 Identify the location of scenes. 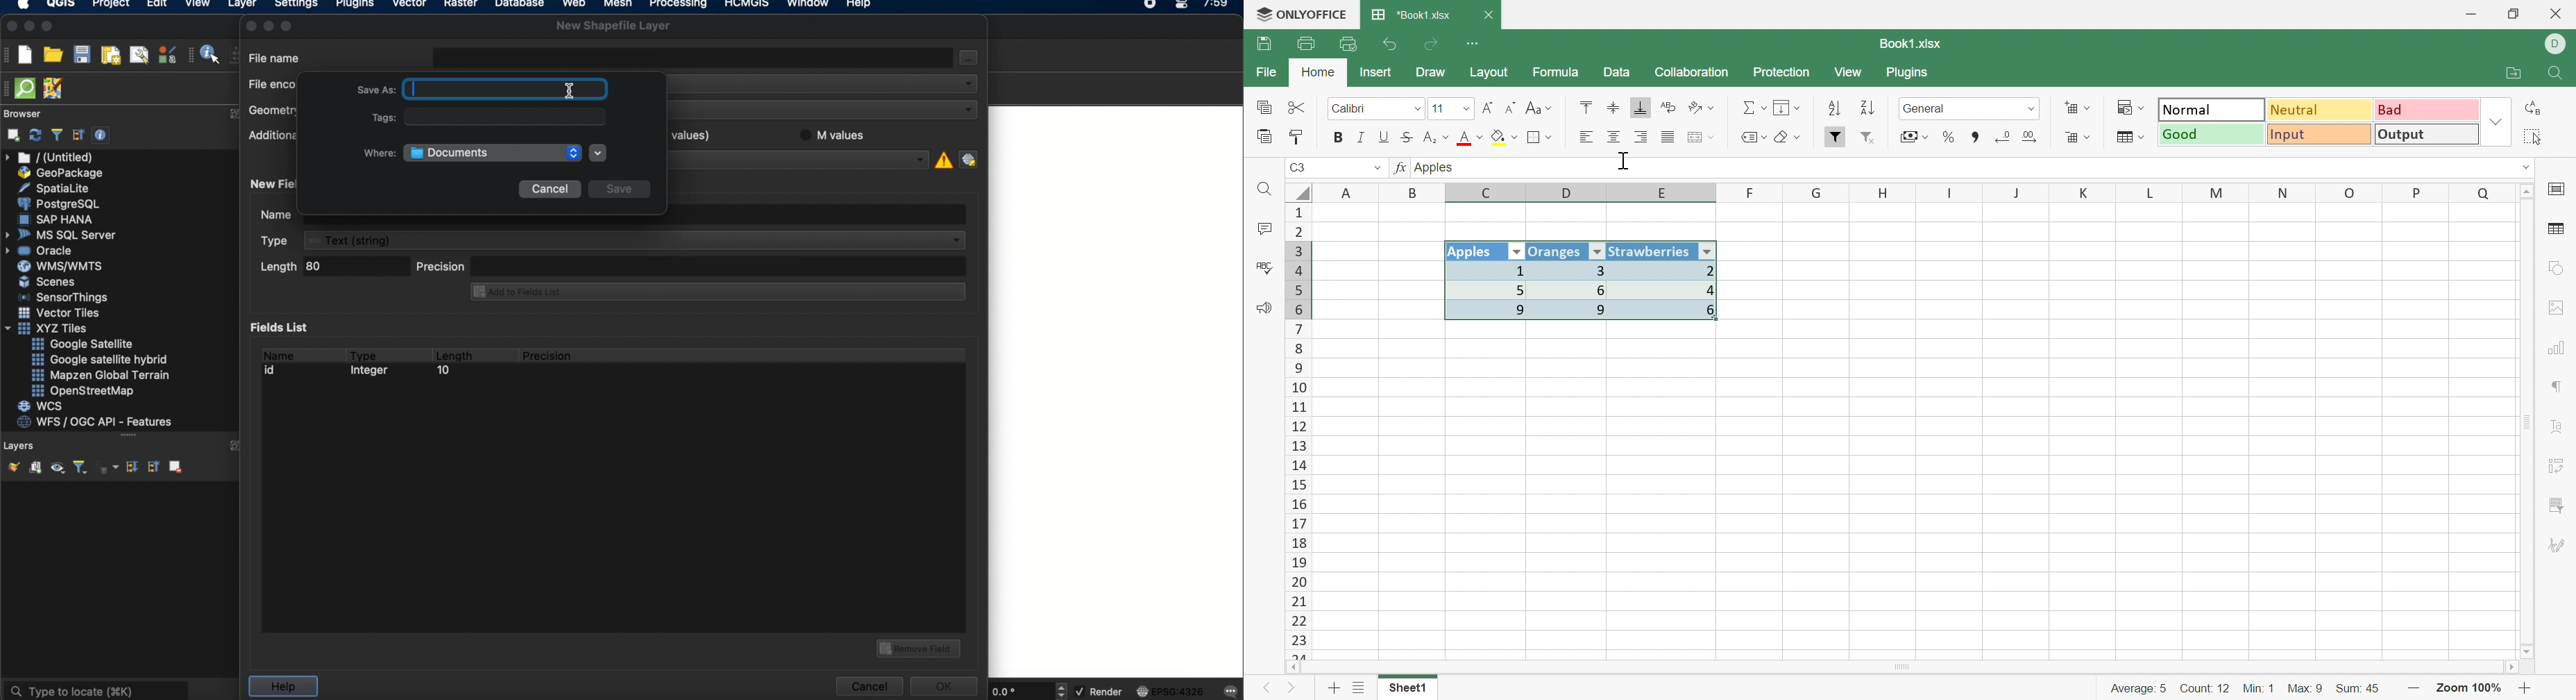
(48, 281).